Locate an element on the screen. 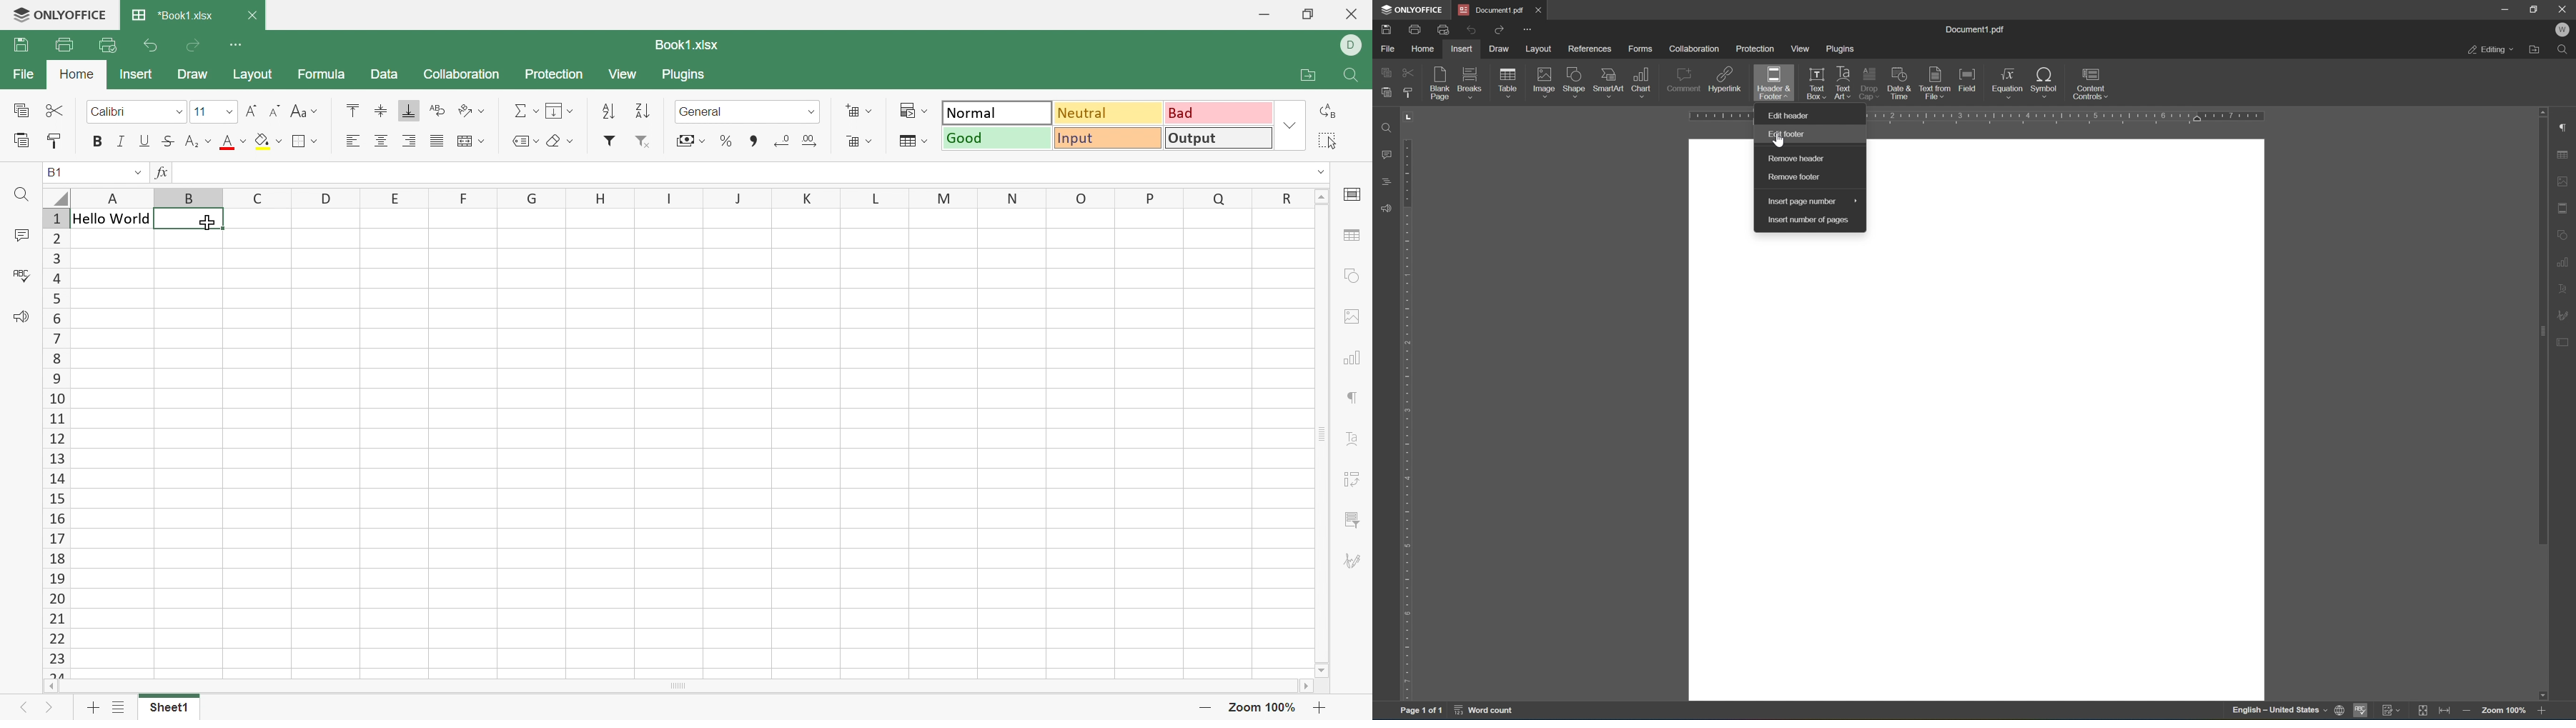 The image size is (2576, 728). List of sheets is located at coordinates (119, 708).